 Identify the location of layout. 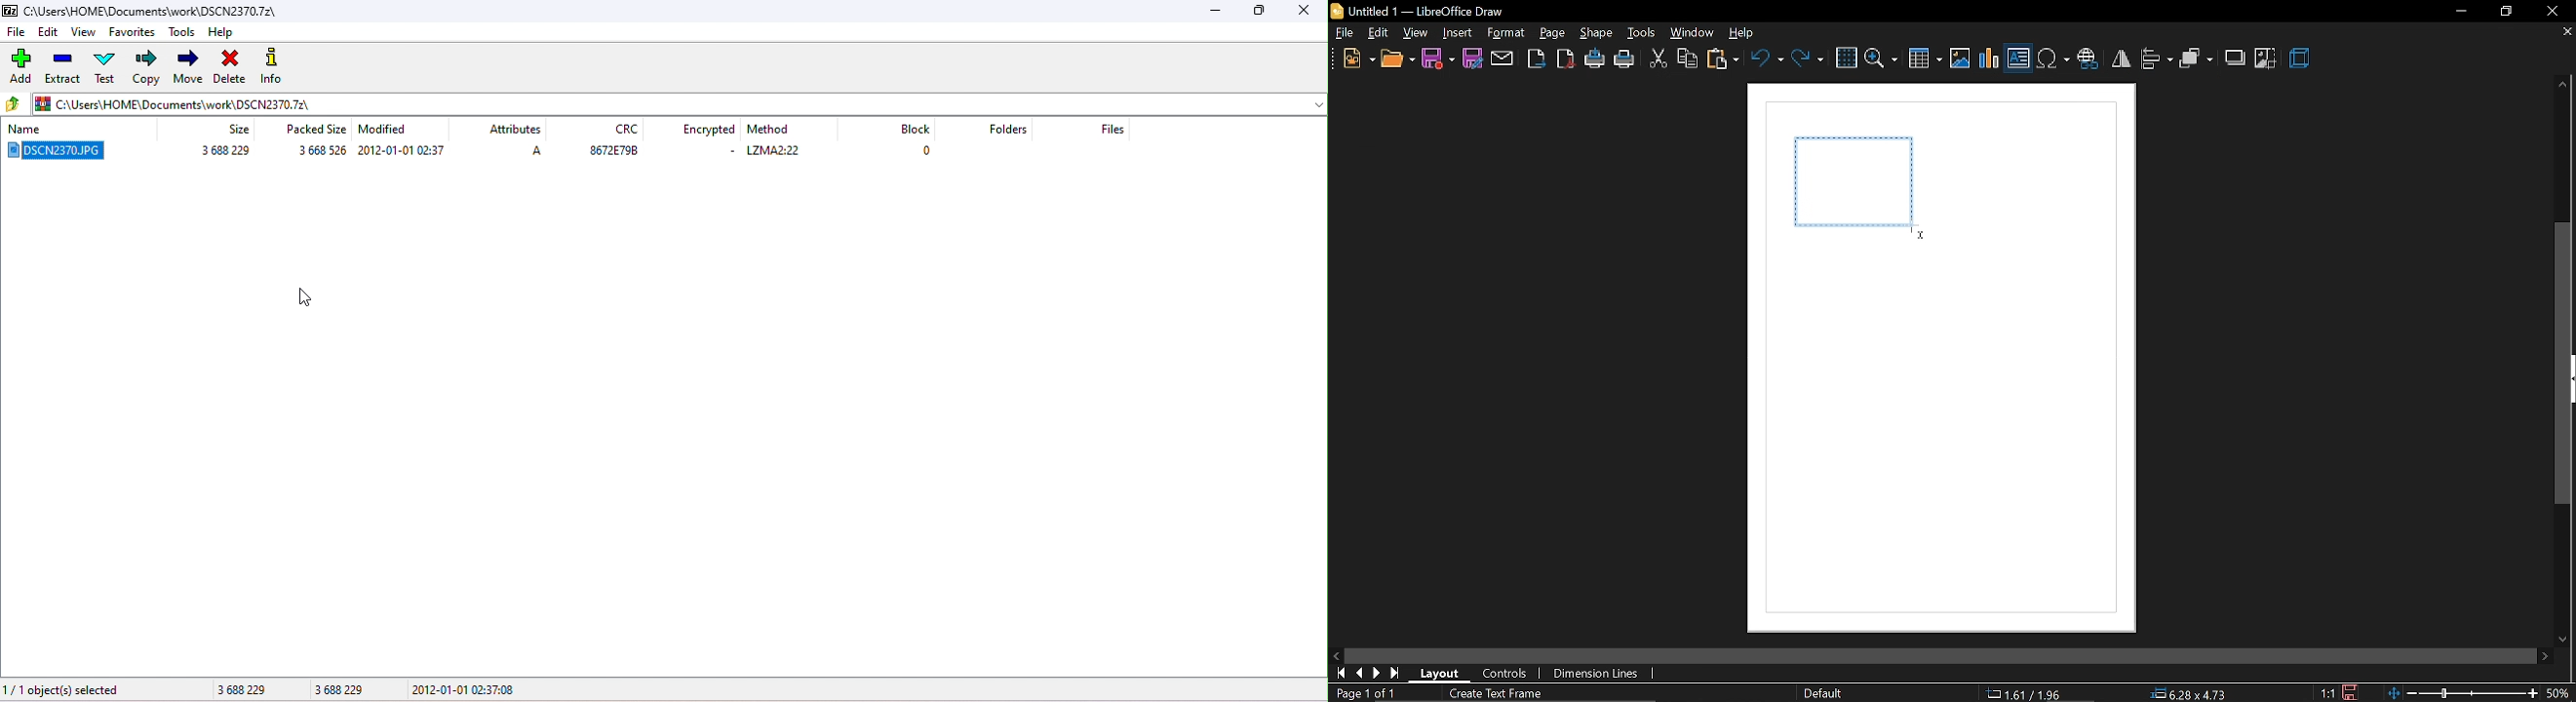
(1446, 673).